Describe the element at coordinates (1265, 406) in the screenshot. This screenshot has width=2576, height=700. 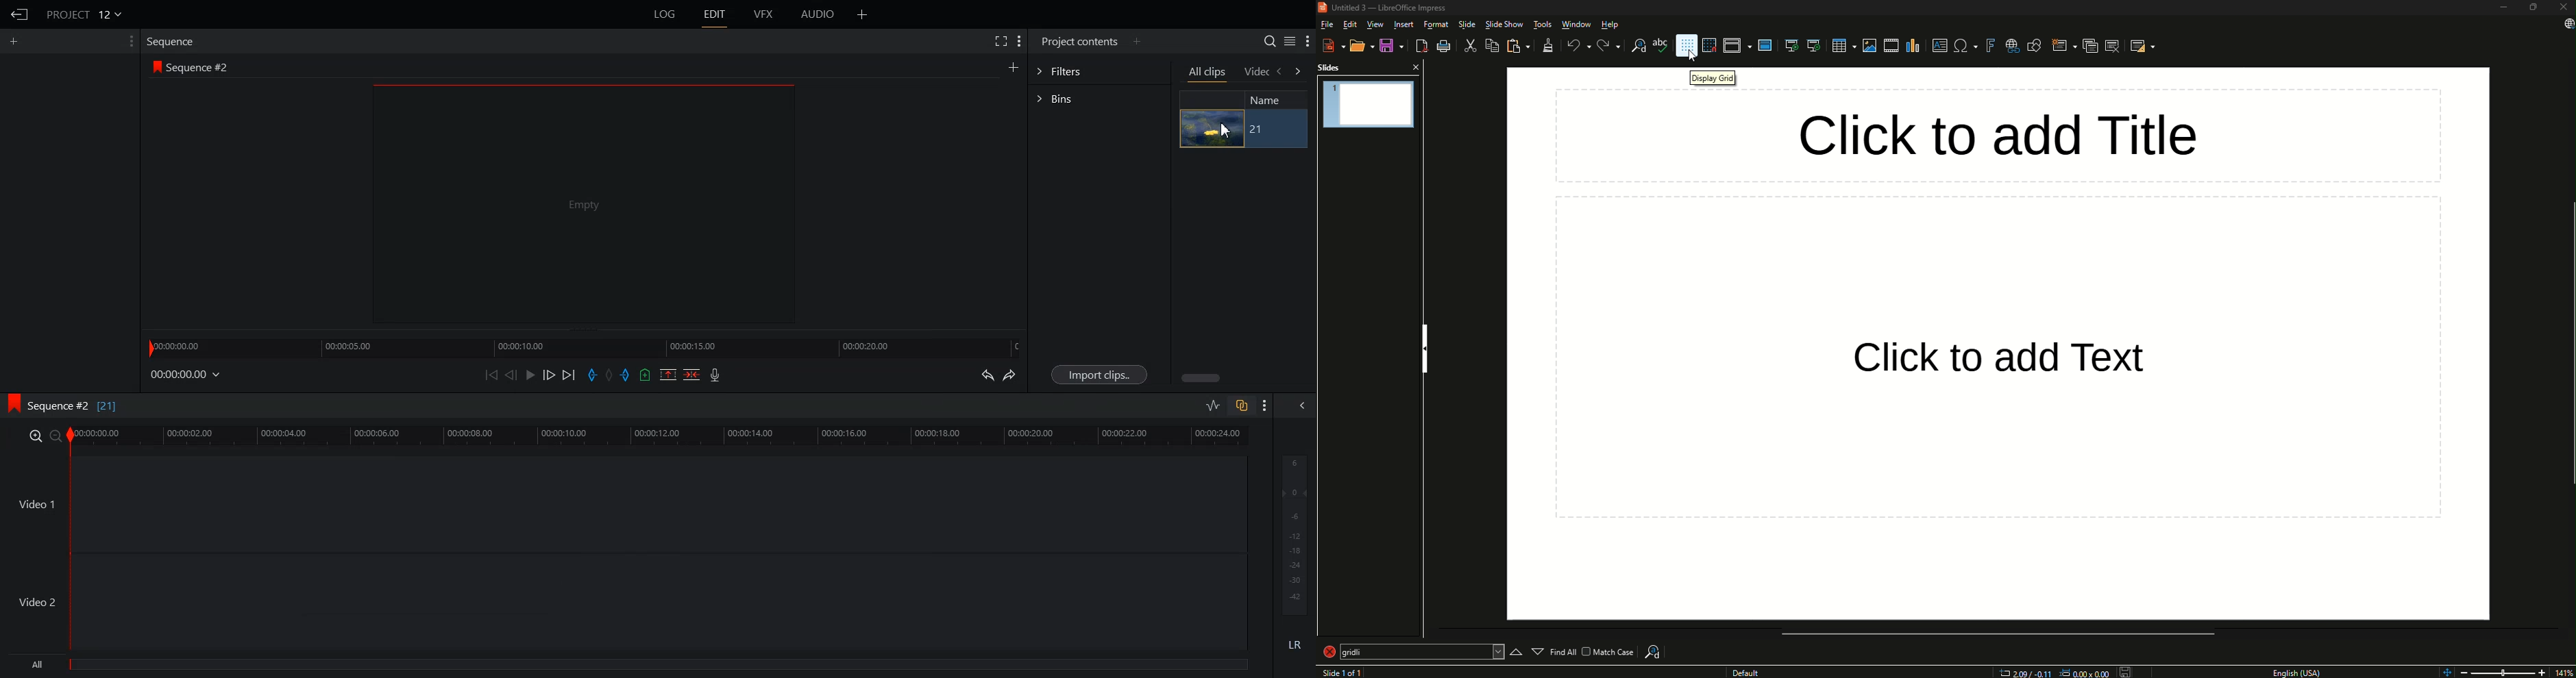
I see `Show Setting Menu` at that location.